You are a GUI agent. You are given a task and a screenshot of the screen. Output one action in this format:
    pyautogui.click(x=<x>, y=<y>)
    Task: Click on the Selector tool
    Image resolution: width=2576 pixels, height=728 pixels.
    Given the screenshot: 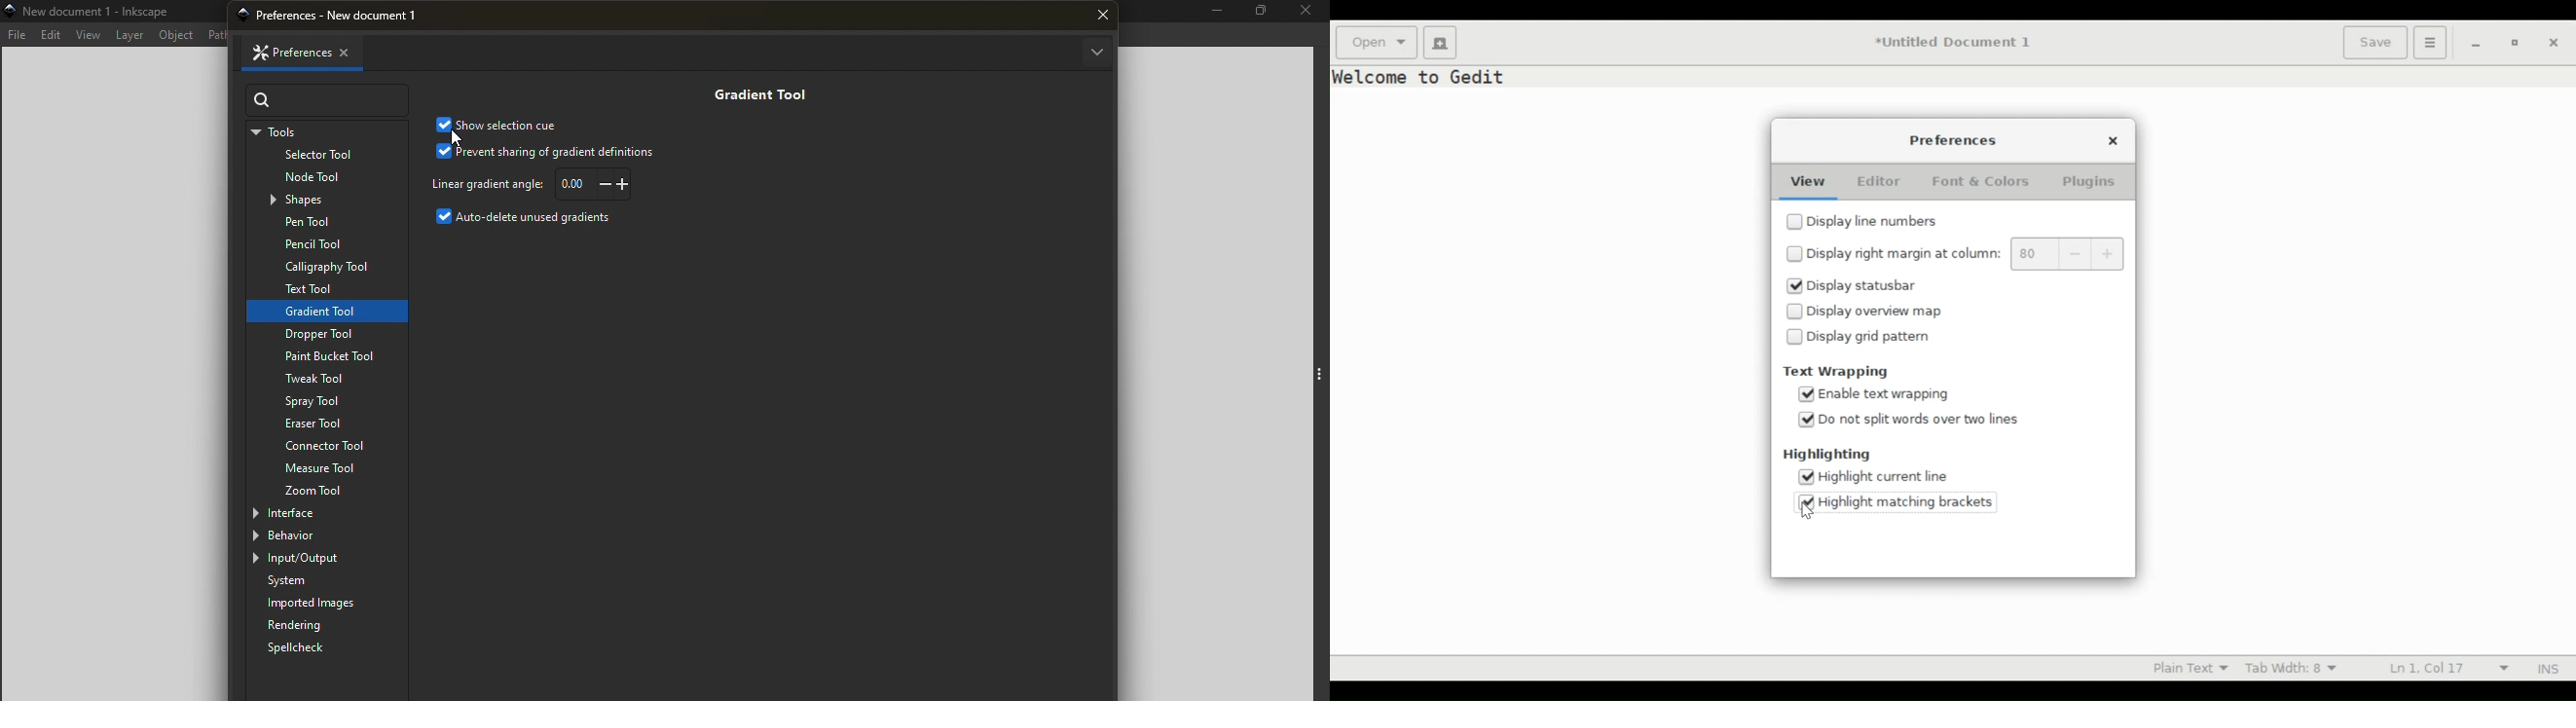 What is the action you would take?
    pyautogui.click(x=324, y=157)
    